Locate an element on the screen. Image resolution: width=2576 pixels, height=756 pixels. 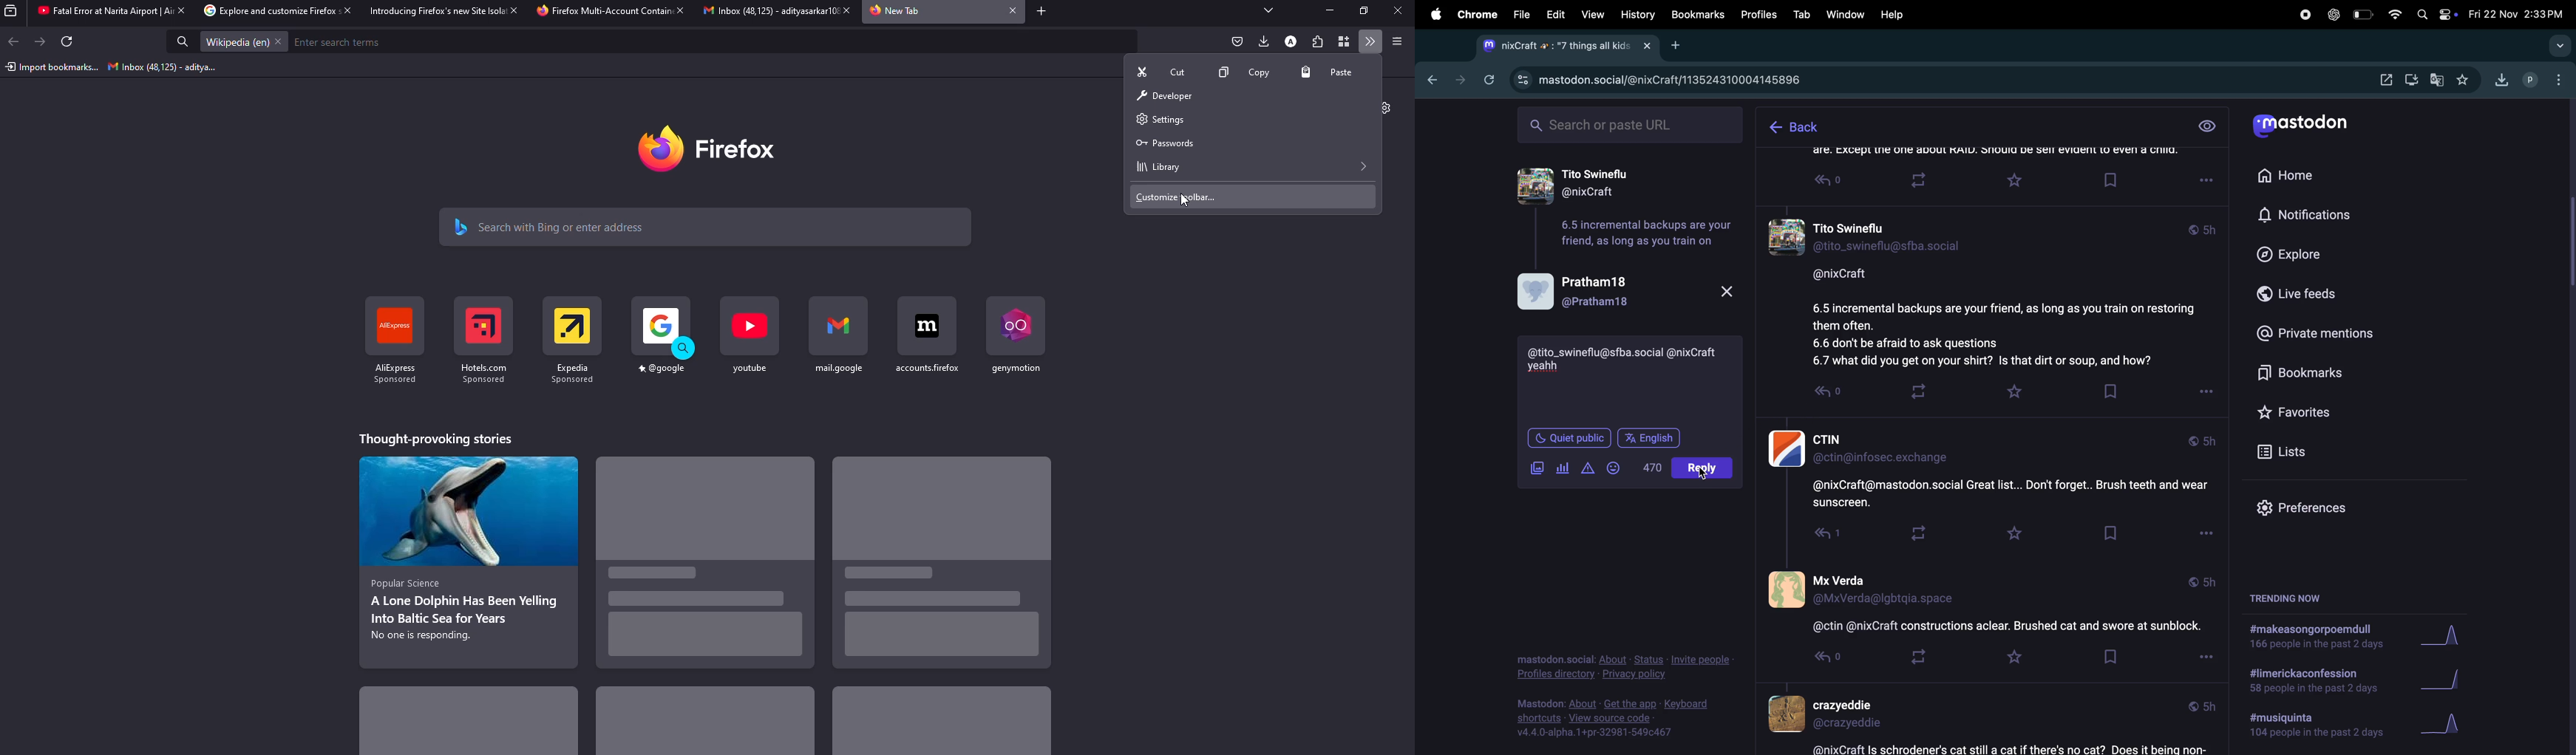
download is located at coordinates (2500, 82).